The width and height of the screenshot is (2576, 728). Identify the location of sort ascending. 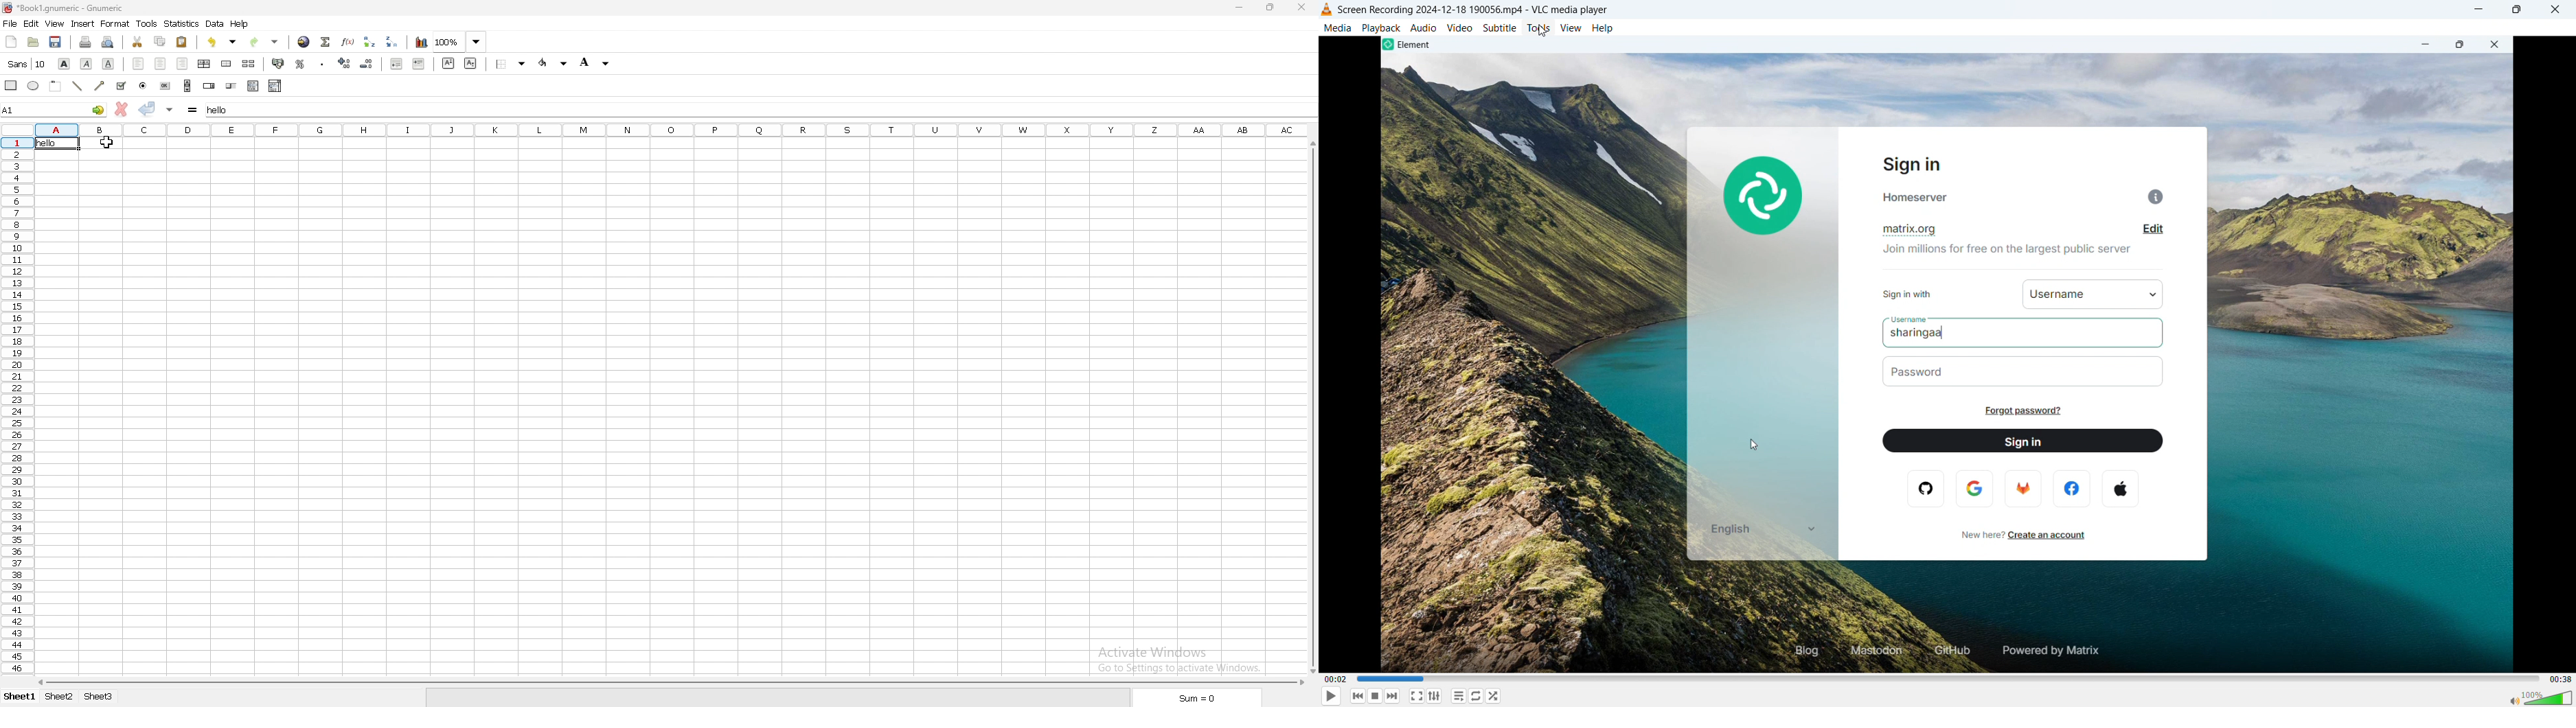
(369, 41).